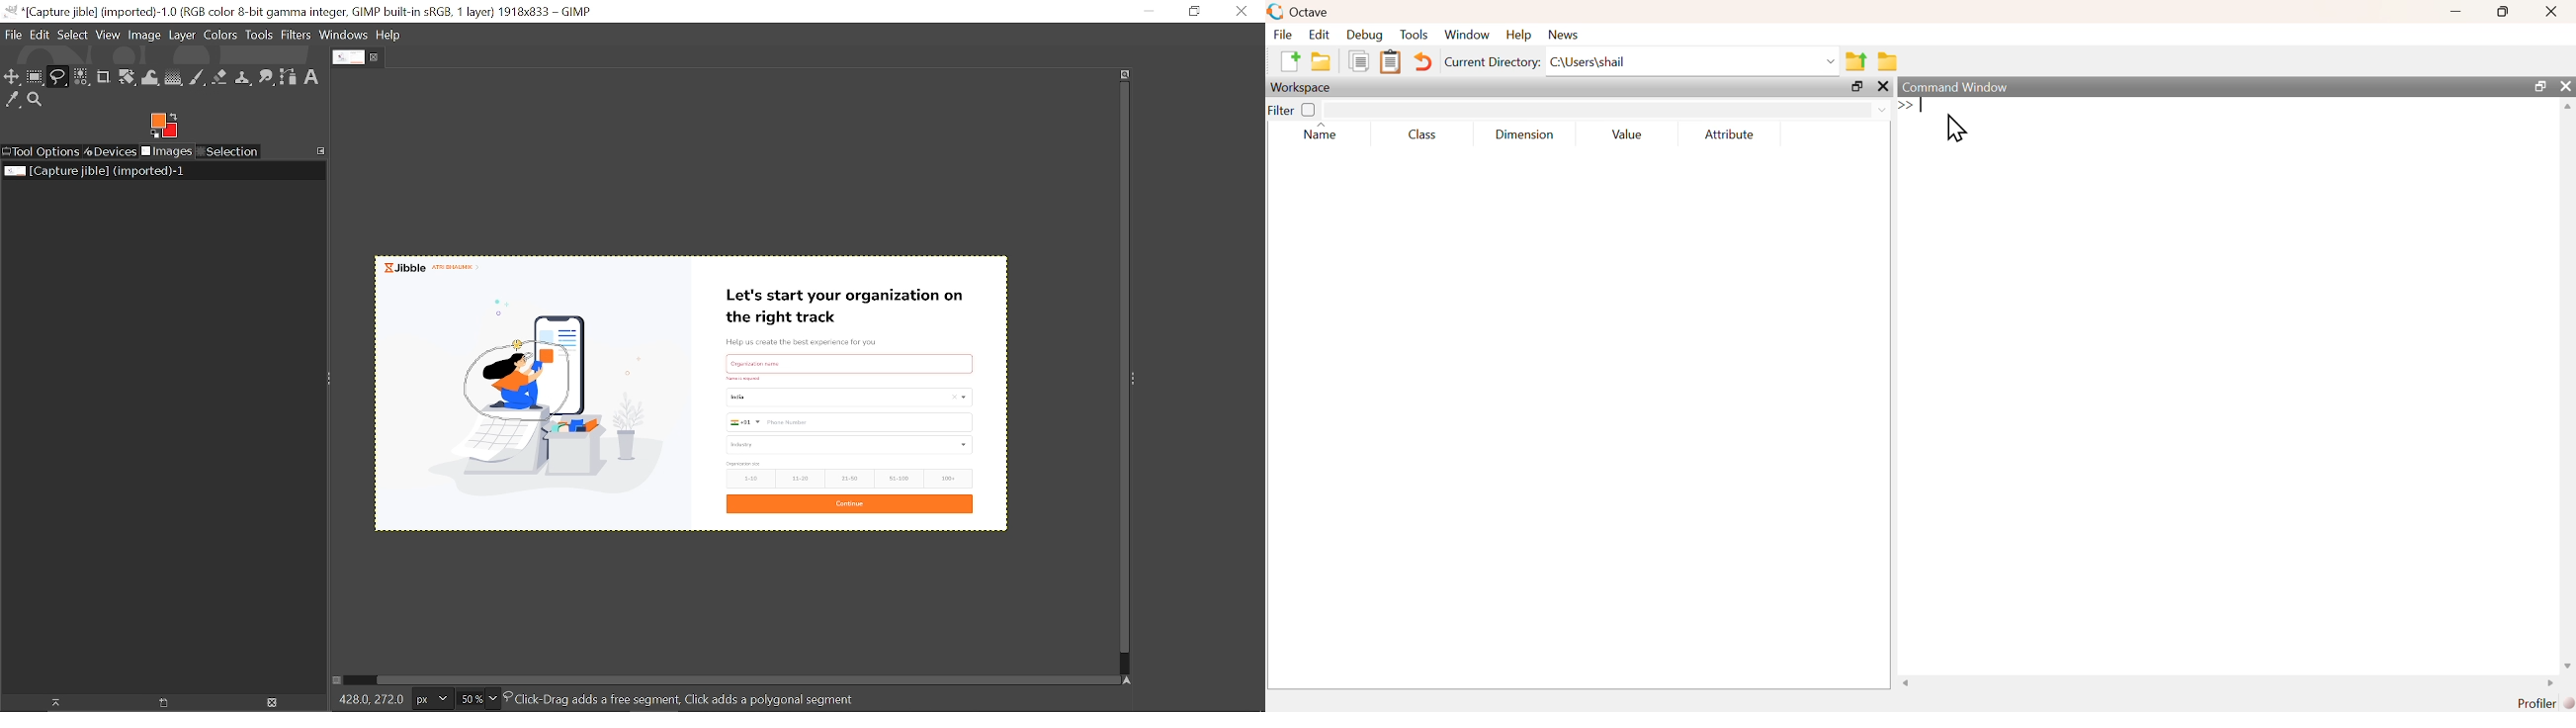  Describe the element at coordinates (1564, 35) in the screenshot. I see `News` at that location.